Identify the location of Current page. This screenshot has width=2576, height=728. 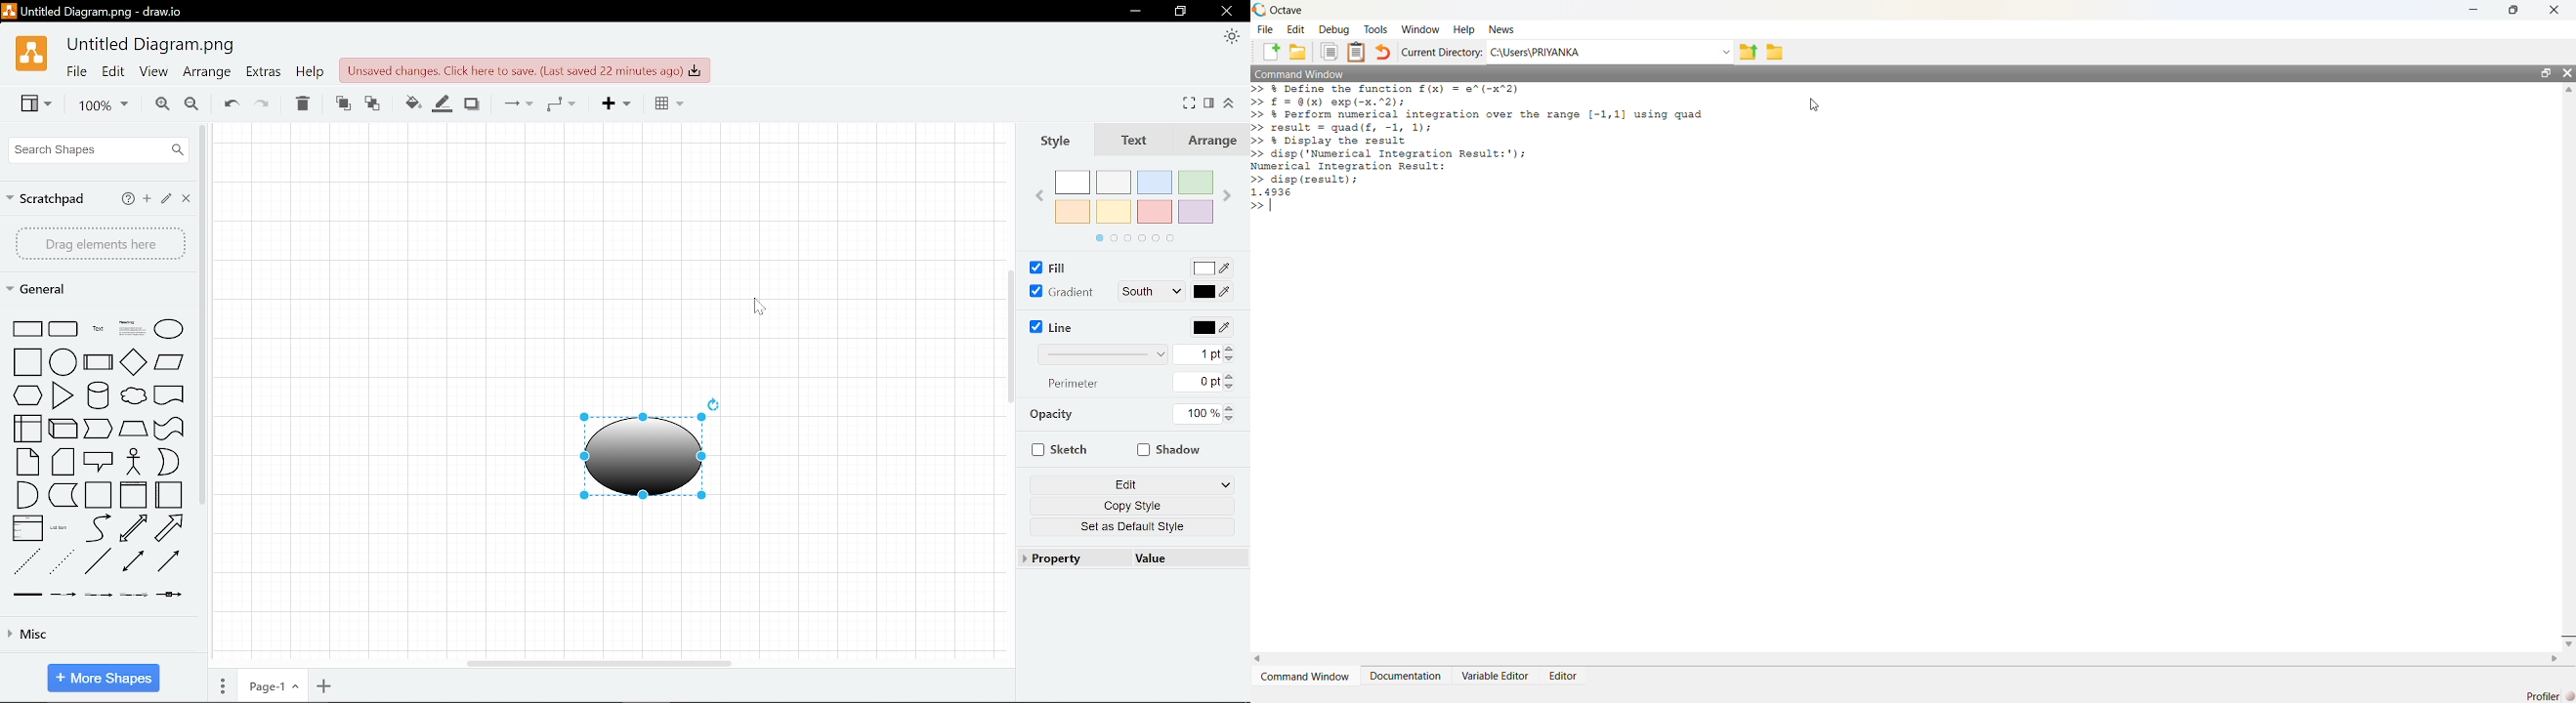
(271, 684).